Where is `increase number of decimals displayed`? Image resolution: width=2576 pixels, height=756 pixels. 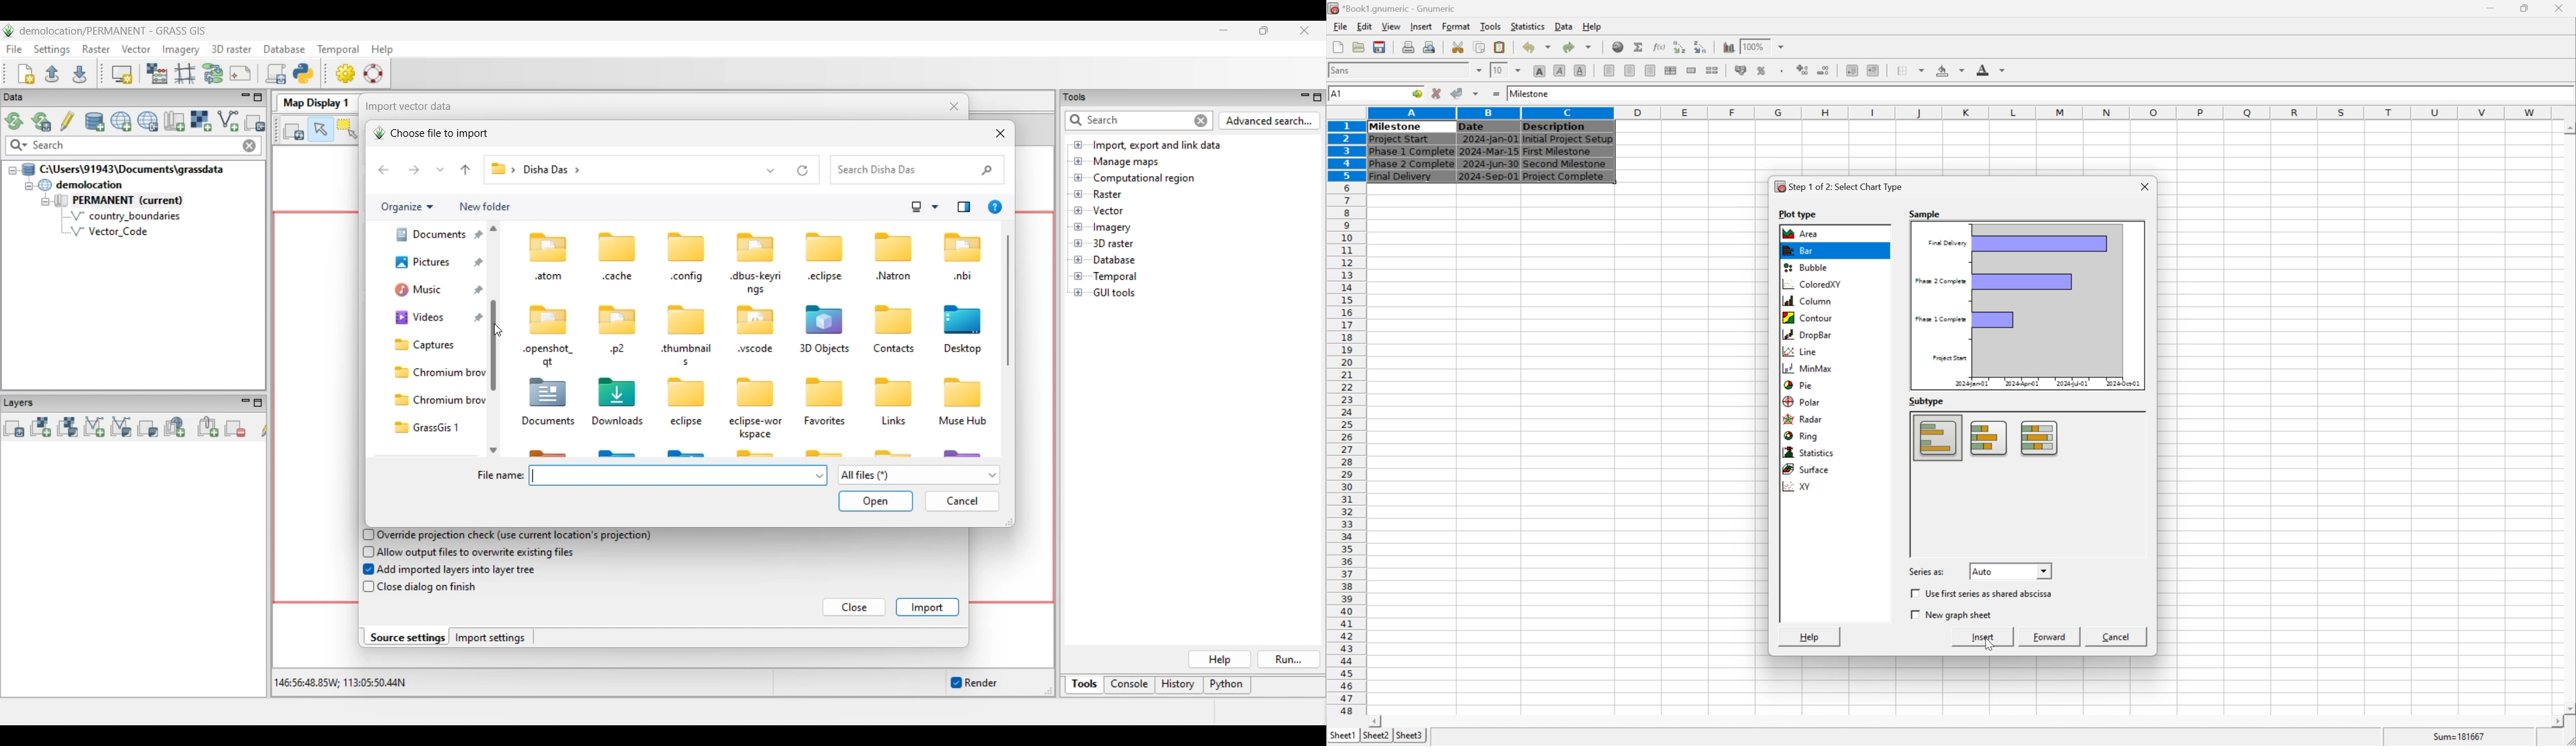 increase number of decimals displayed is located at coordinates (1804, 70).